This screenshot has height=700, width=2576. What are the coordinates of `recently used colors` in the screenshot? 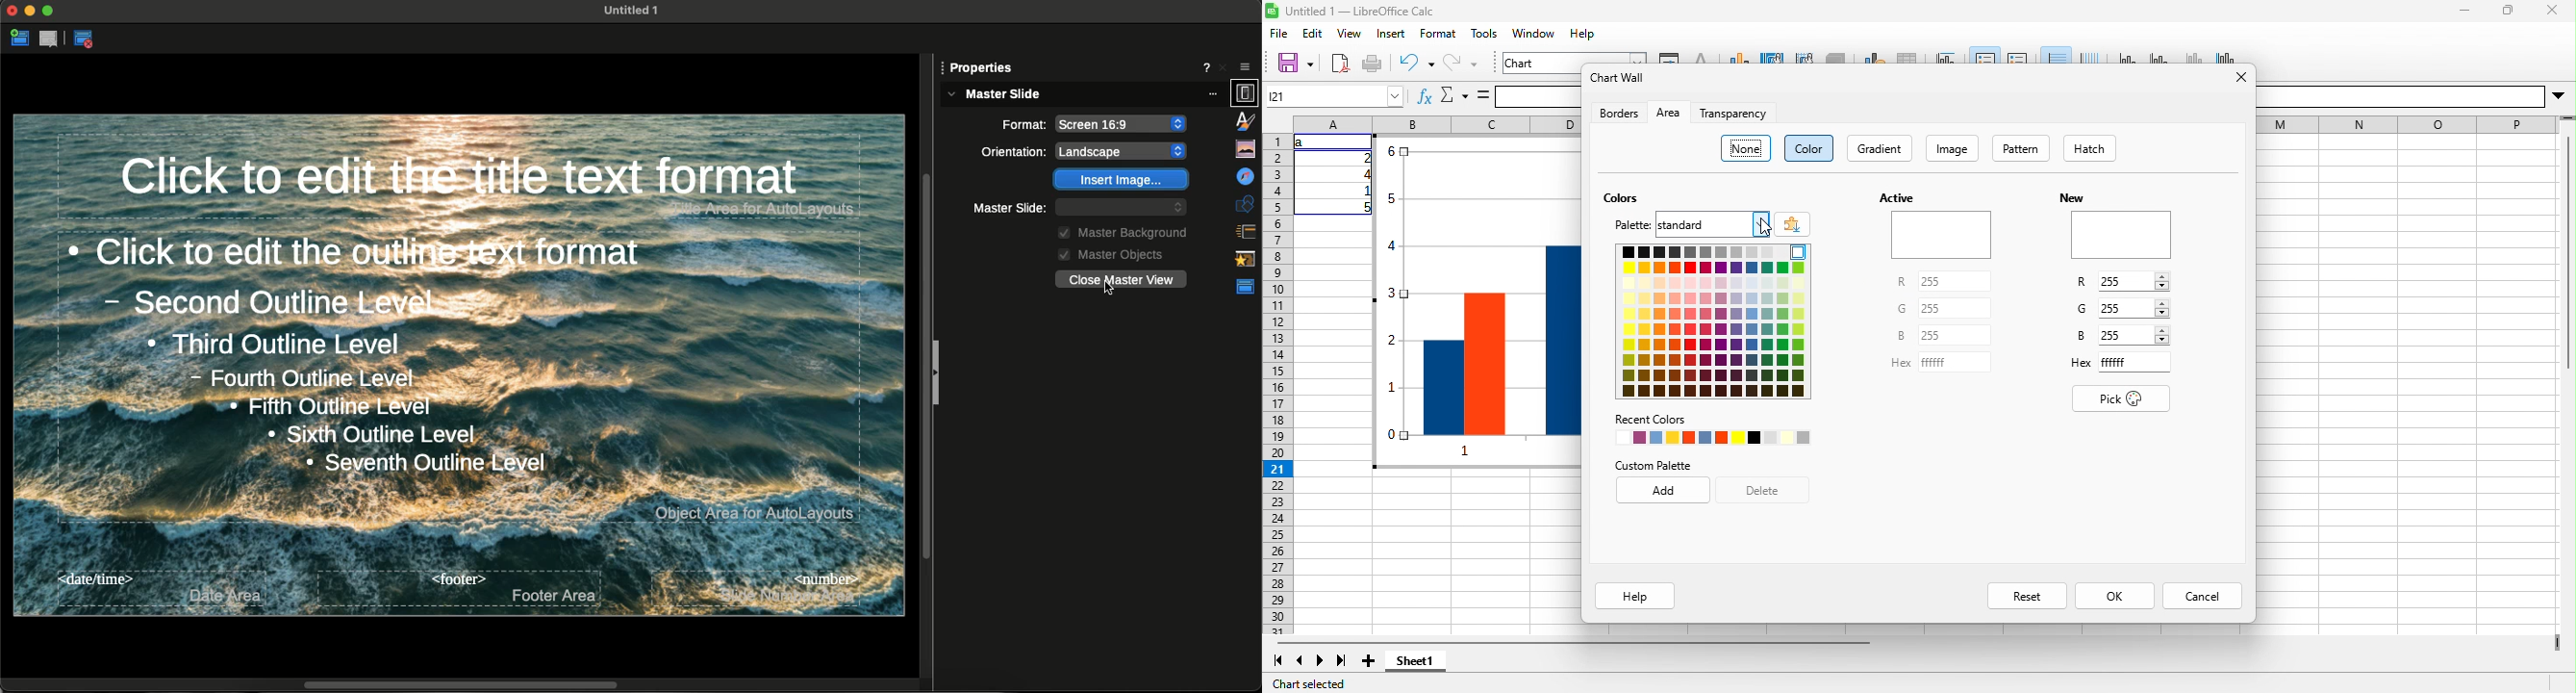 It's located at (1712, 437).